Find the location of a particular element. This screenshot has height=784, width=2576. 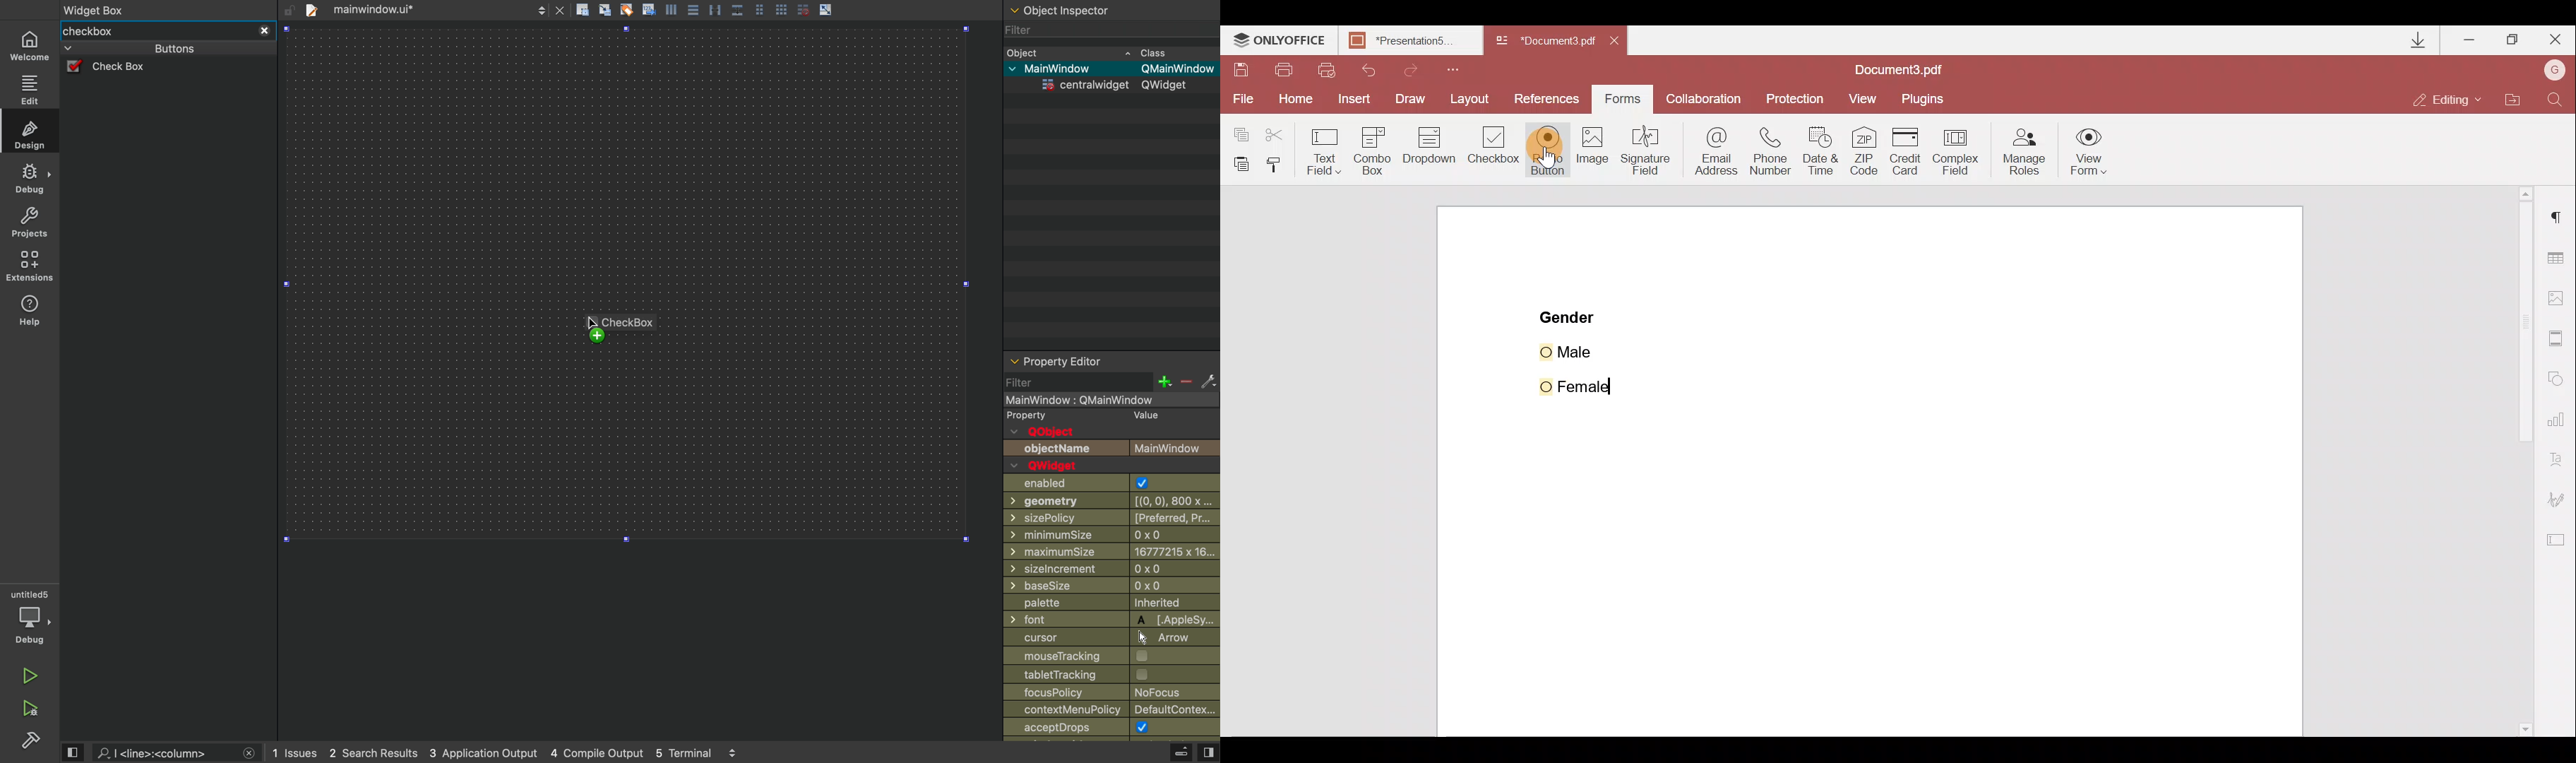

disable grid snap is located at coordinates (801, 9).